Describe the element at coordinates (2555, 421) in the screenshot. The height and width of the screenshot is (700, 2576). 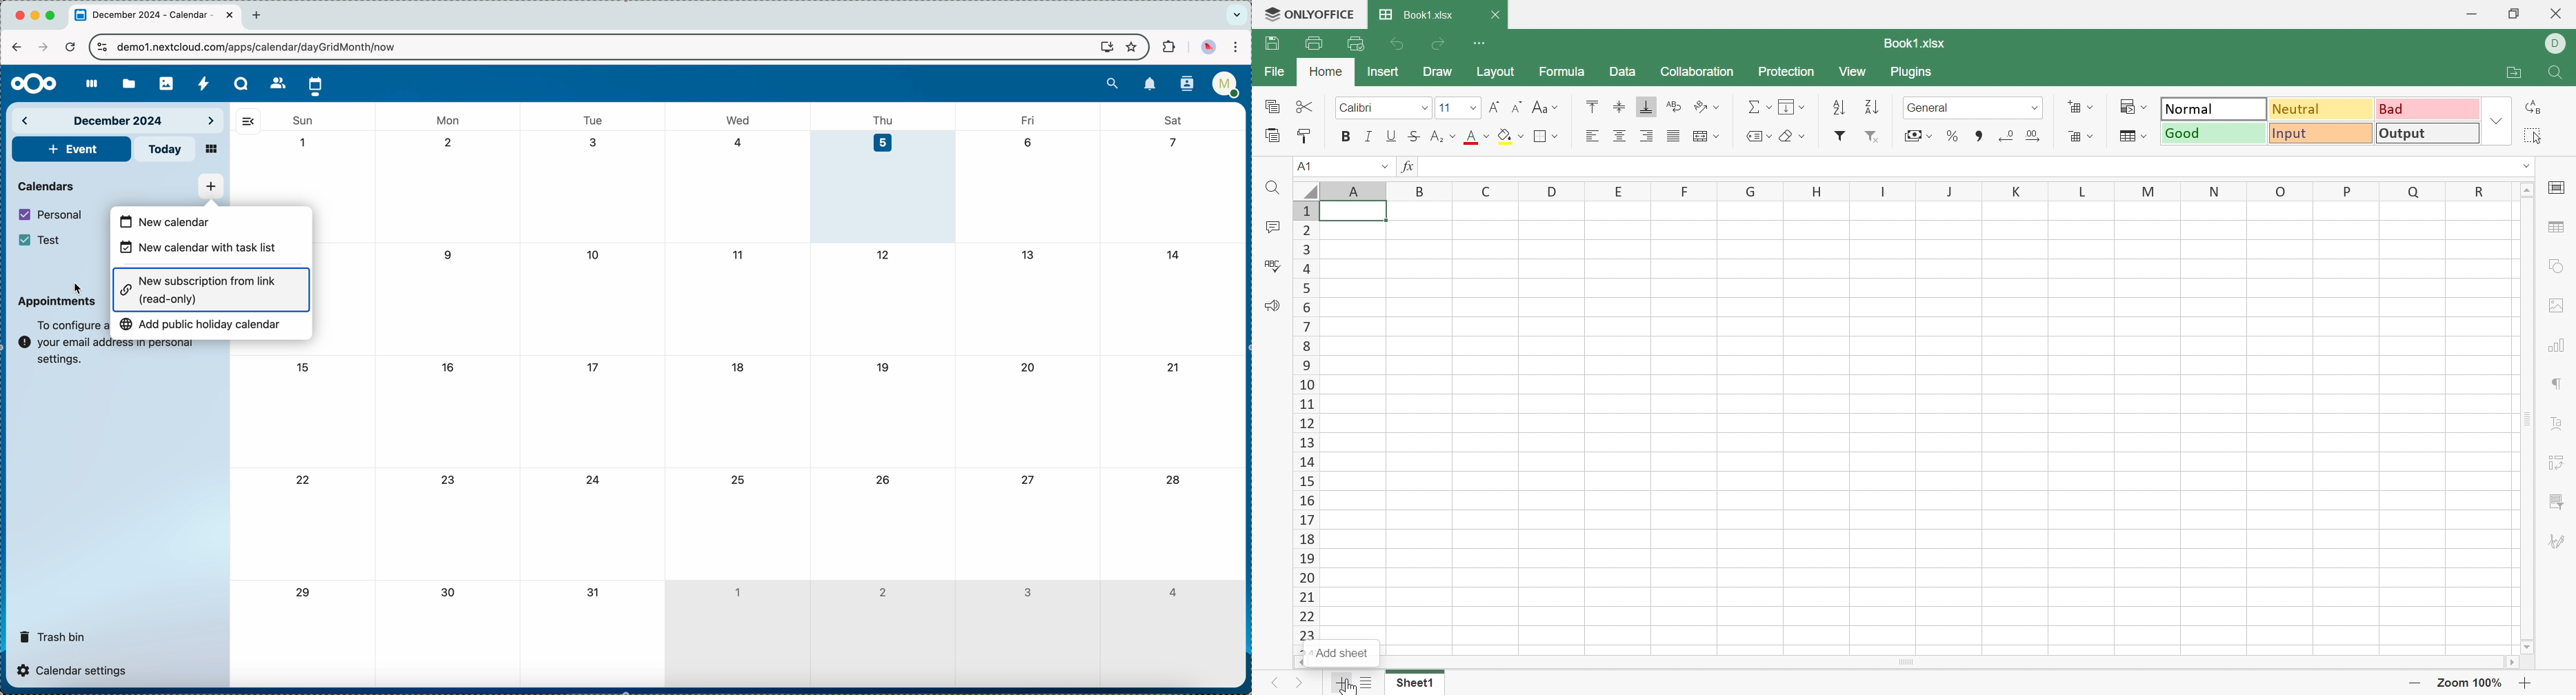
I see `Text Art settings` at that location.